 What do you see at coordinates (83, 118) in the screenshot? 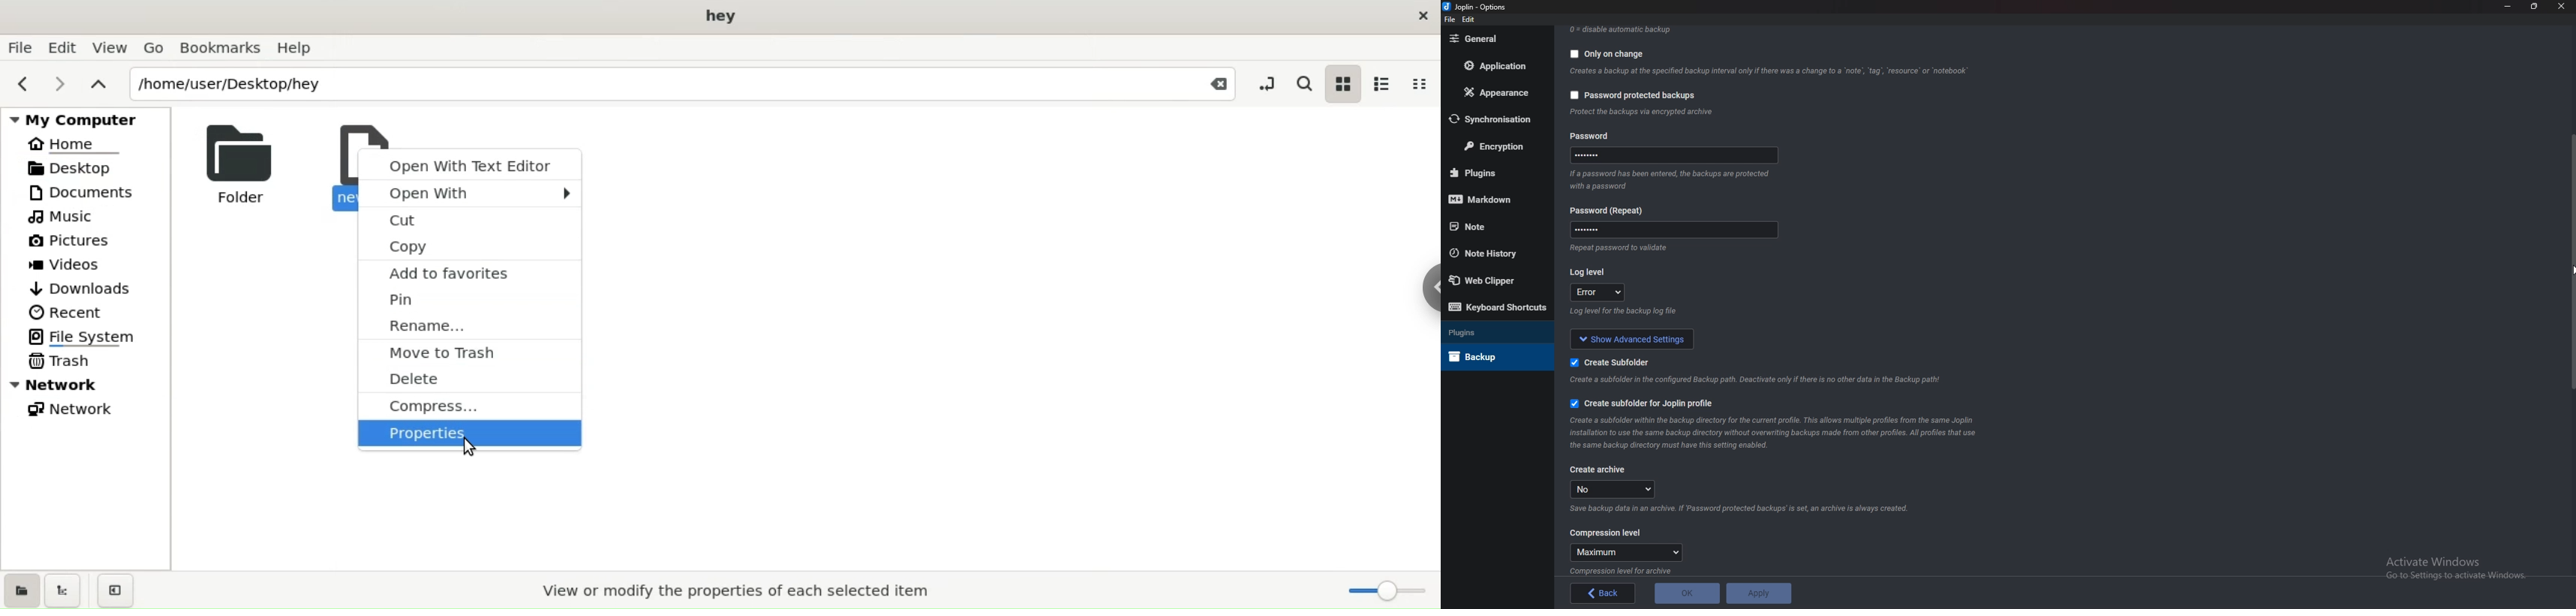
I see `My Computer` at bounding box center [83, 118].